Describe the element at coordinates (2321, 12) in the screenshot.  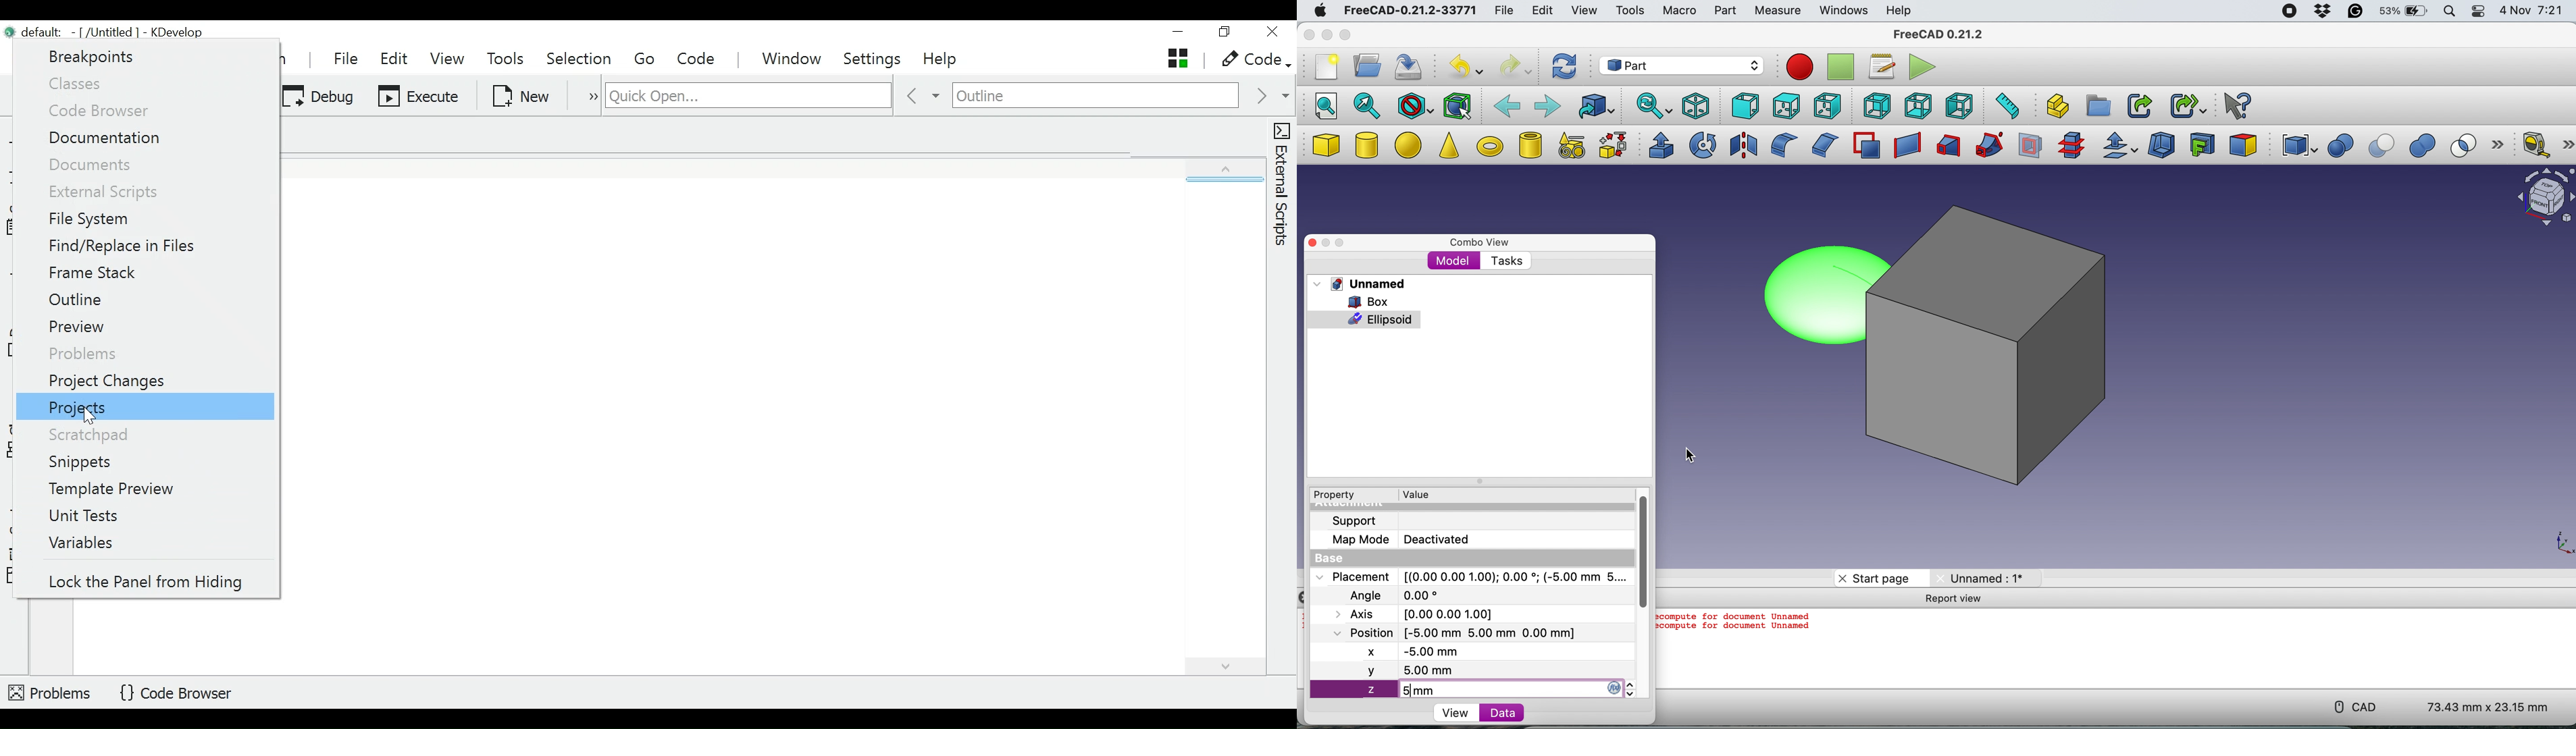
I see `dropbox` at that location.